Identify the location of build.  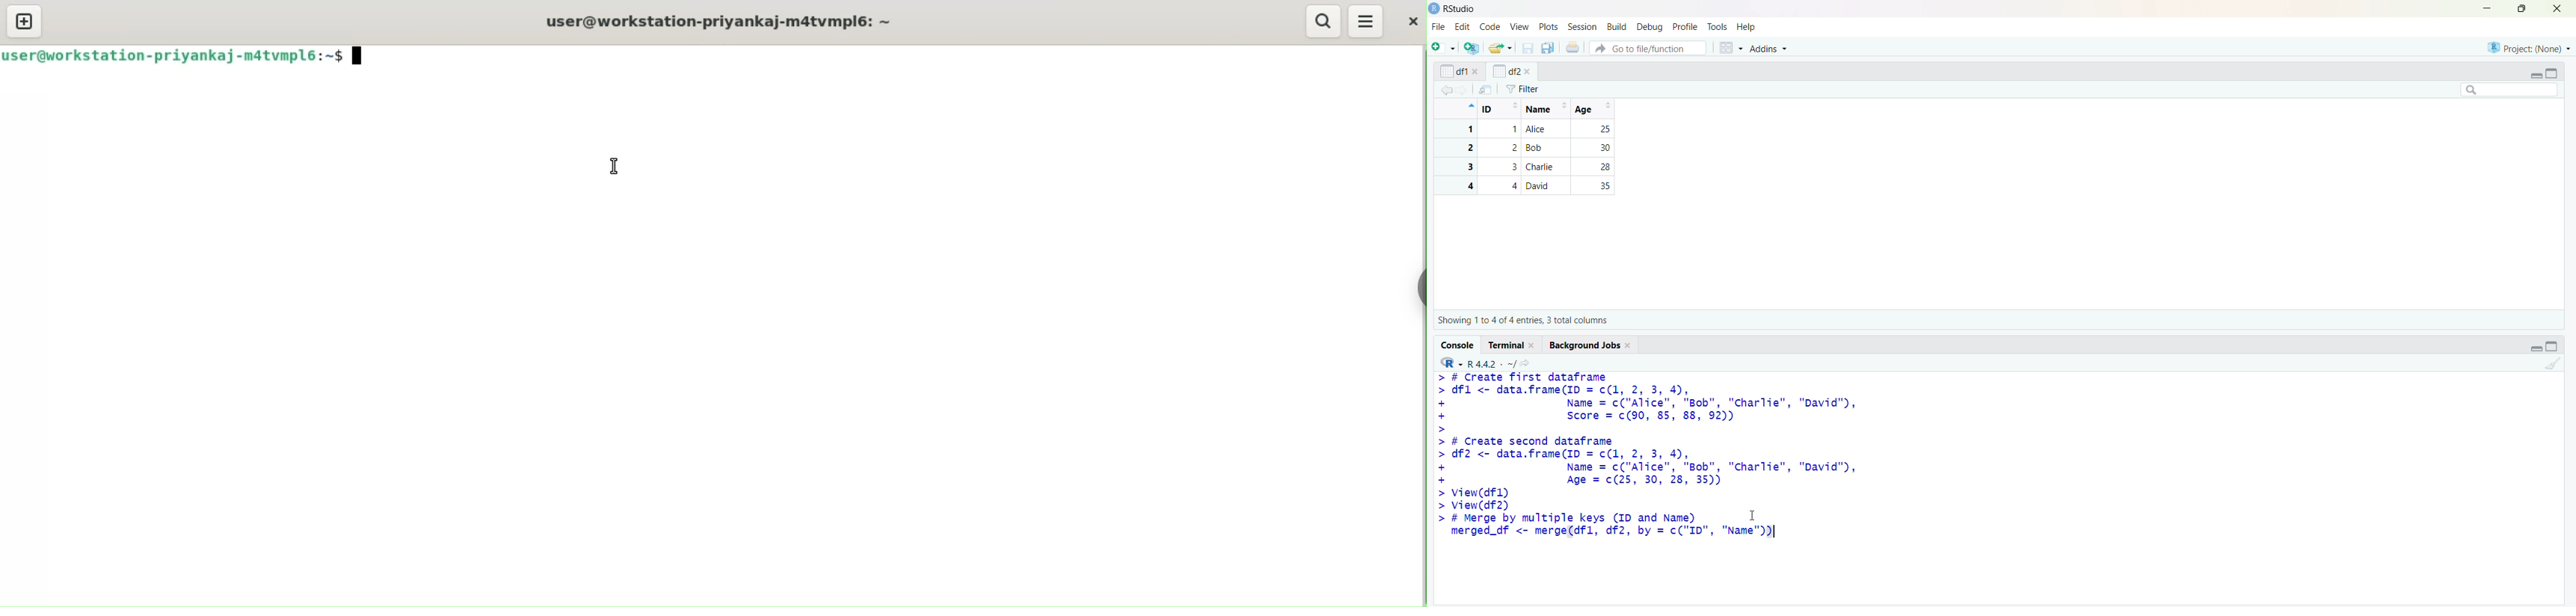
(1618, 28).